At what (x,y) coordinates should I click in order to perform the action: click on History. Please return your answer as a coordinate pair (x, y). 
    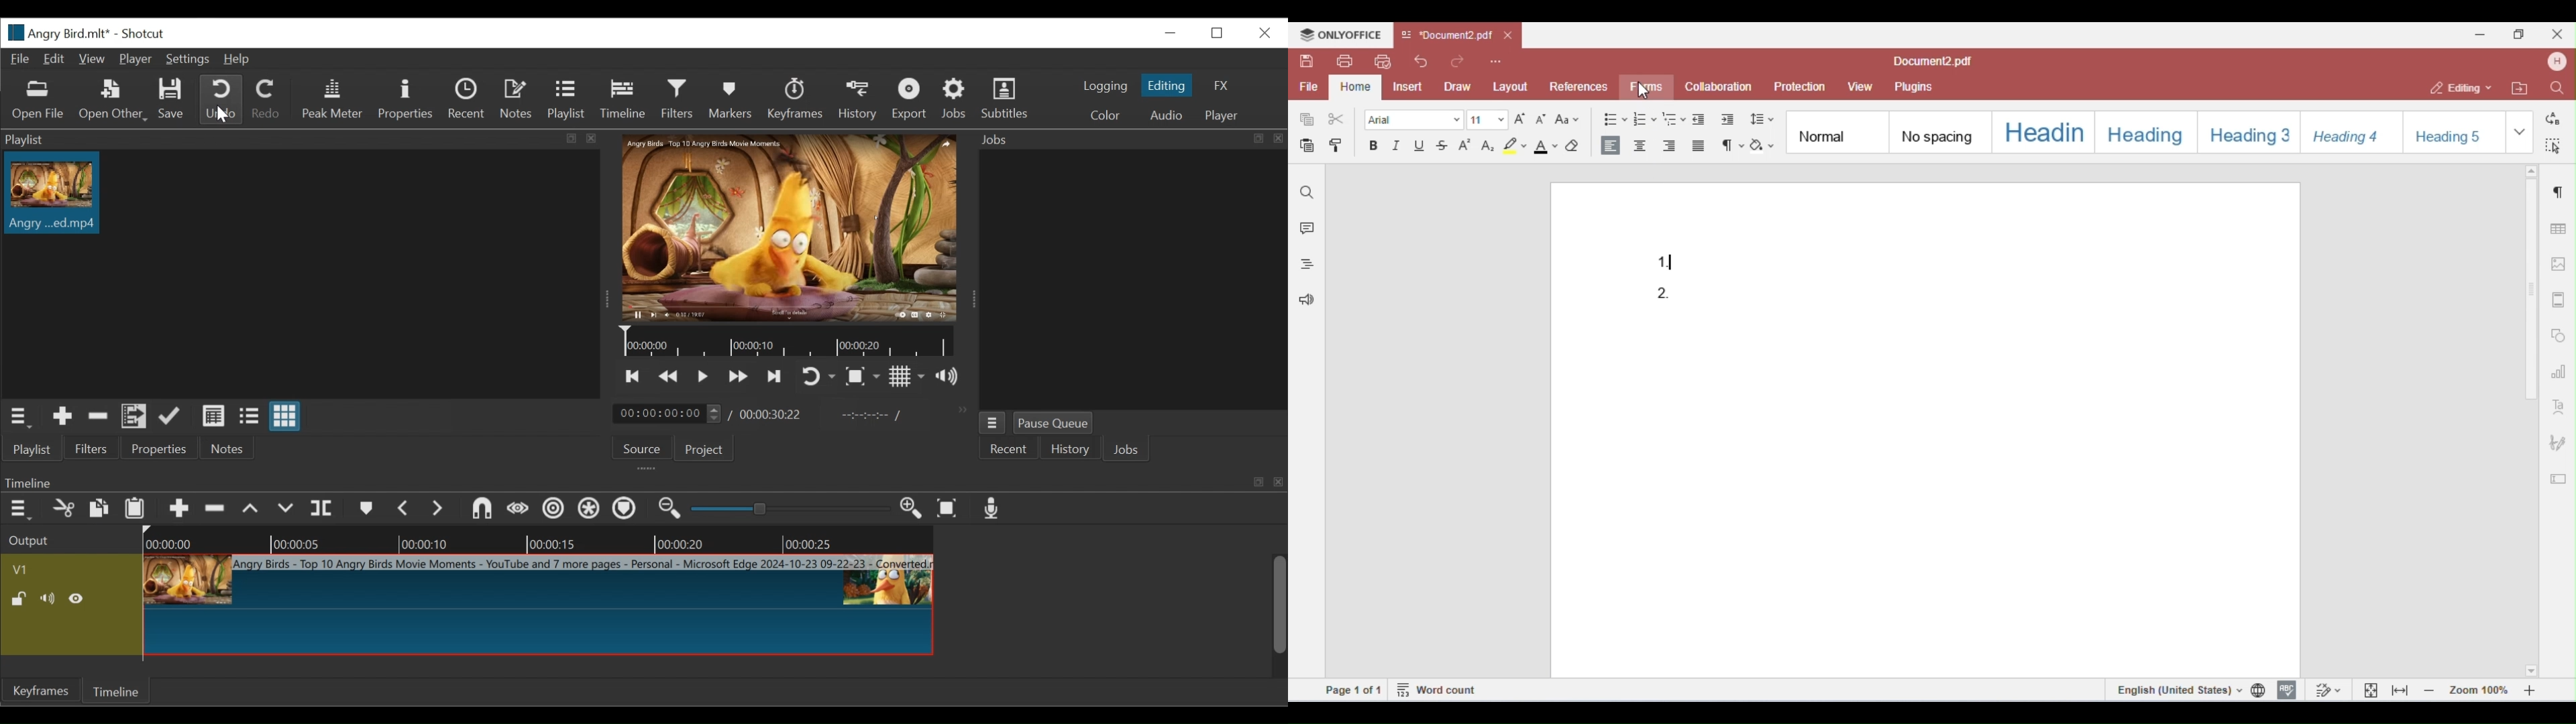
    Looking at the image, I should click on (857, 100).